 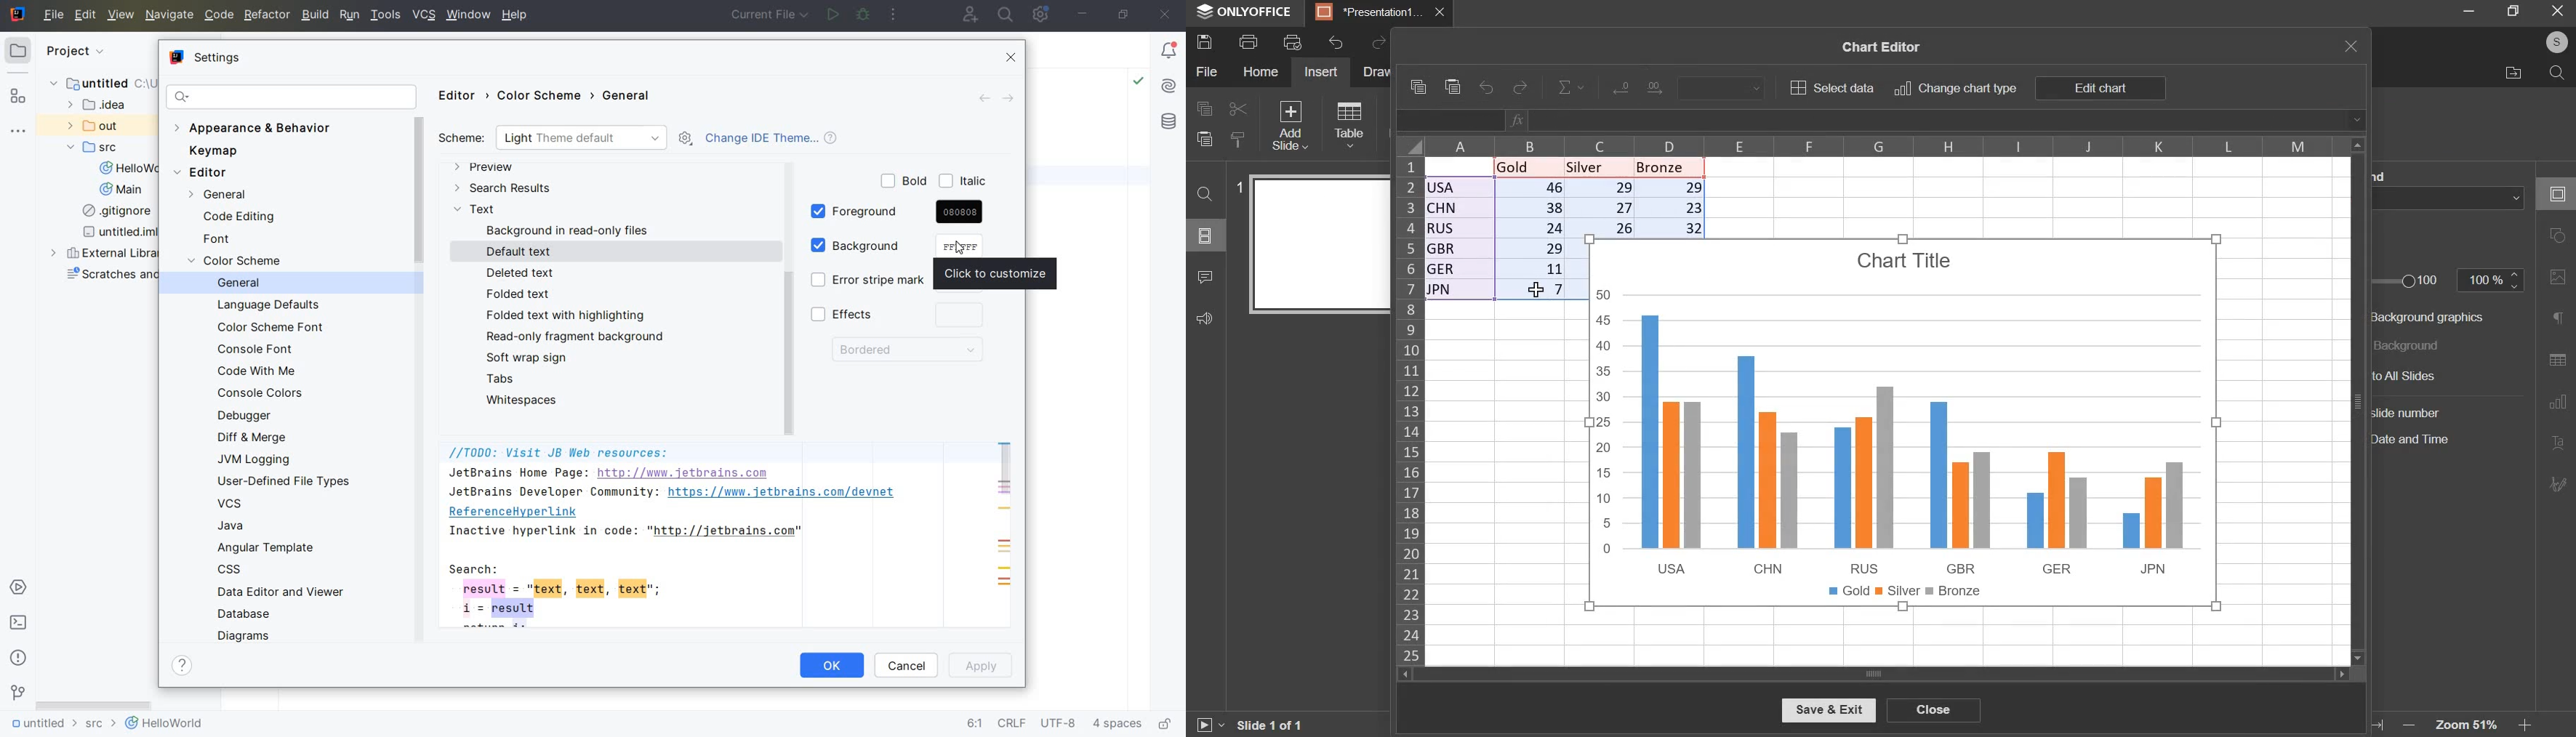 I want to click on scratches and consoles, so click(x=112, y=277).